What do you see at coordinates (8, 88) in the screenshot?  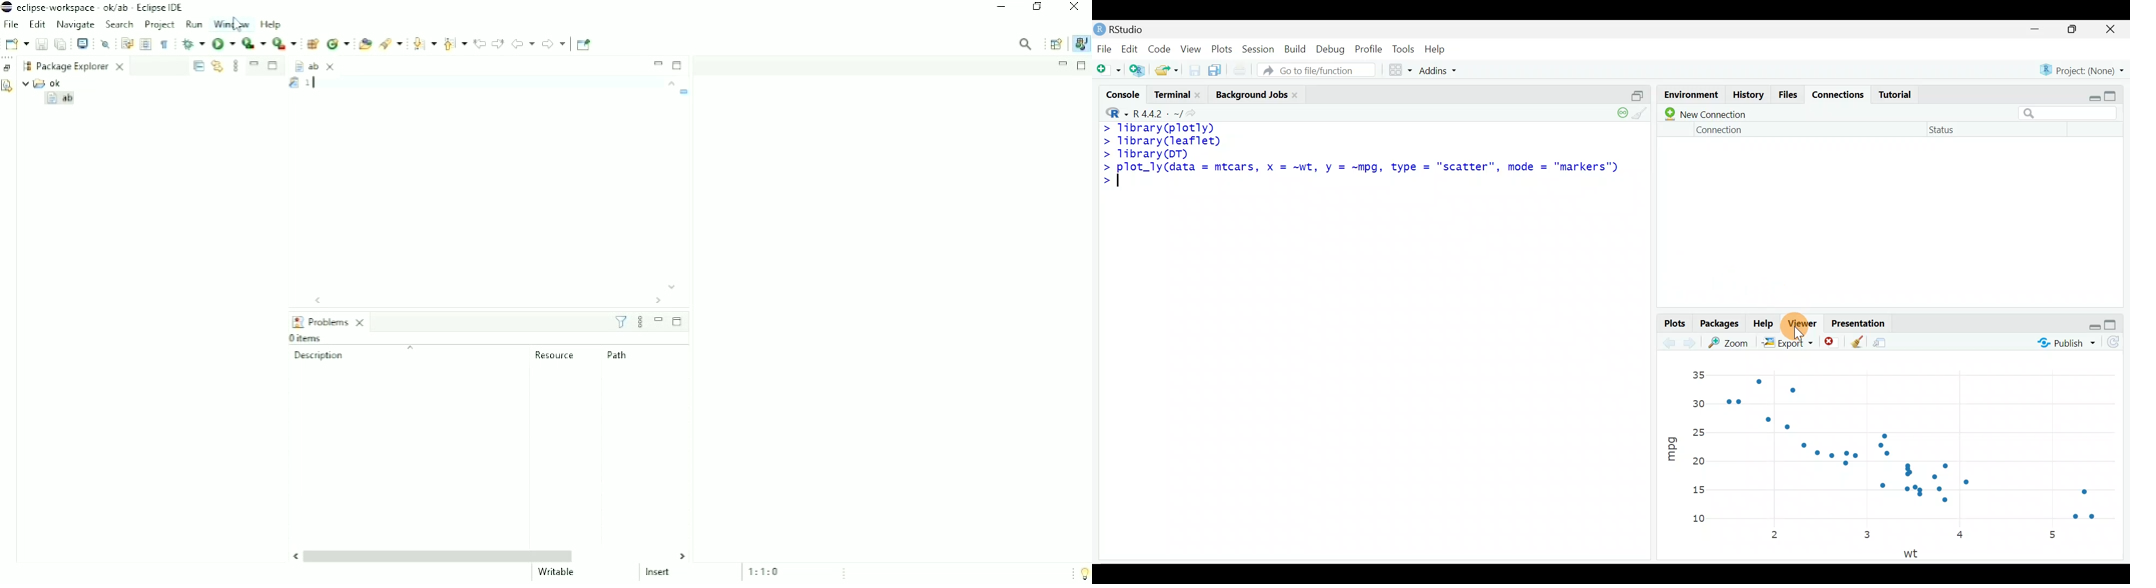 I see `Declaration` at bounding box center [8, 88].